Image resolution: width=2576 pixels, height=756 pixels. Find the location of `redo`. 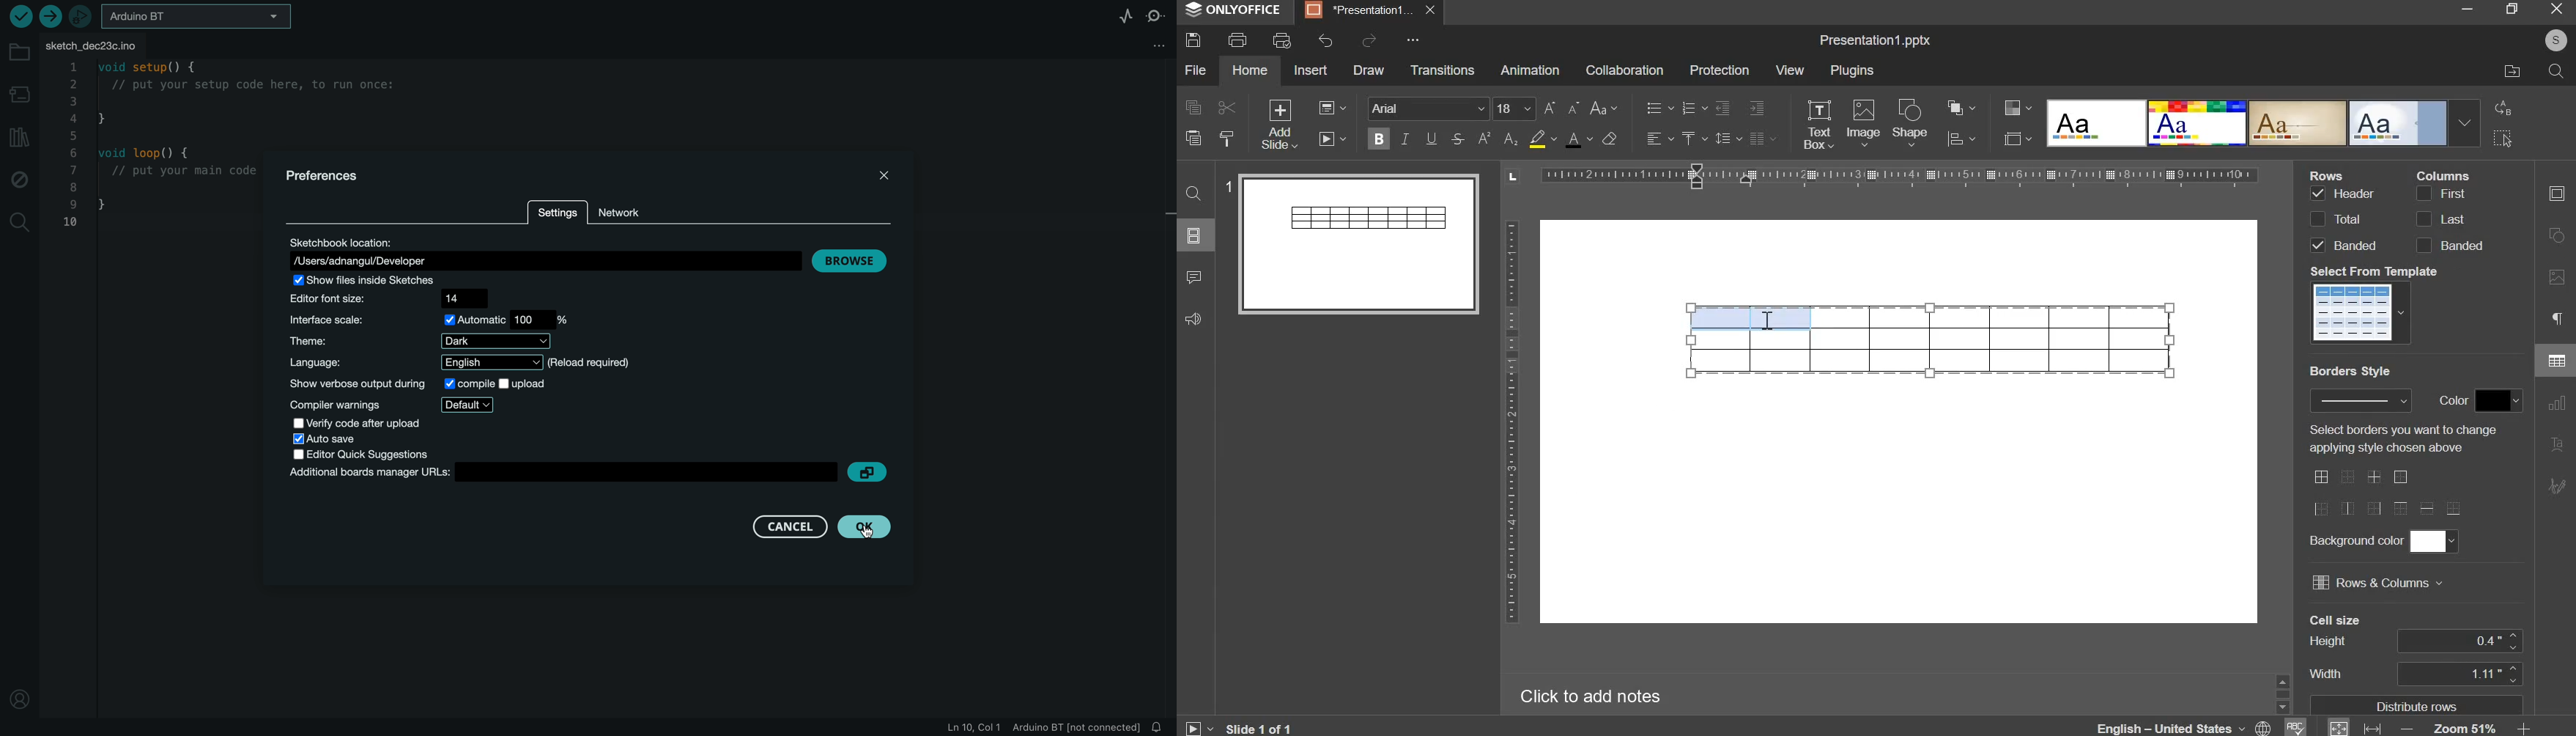

redo is located at coordinates (1369, 40).